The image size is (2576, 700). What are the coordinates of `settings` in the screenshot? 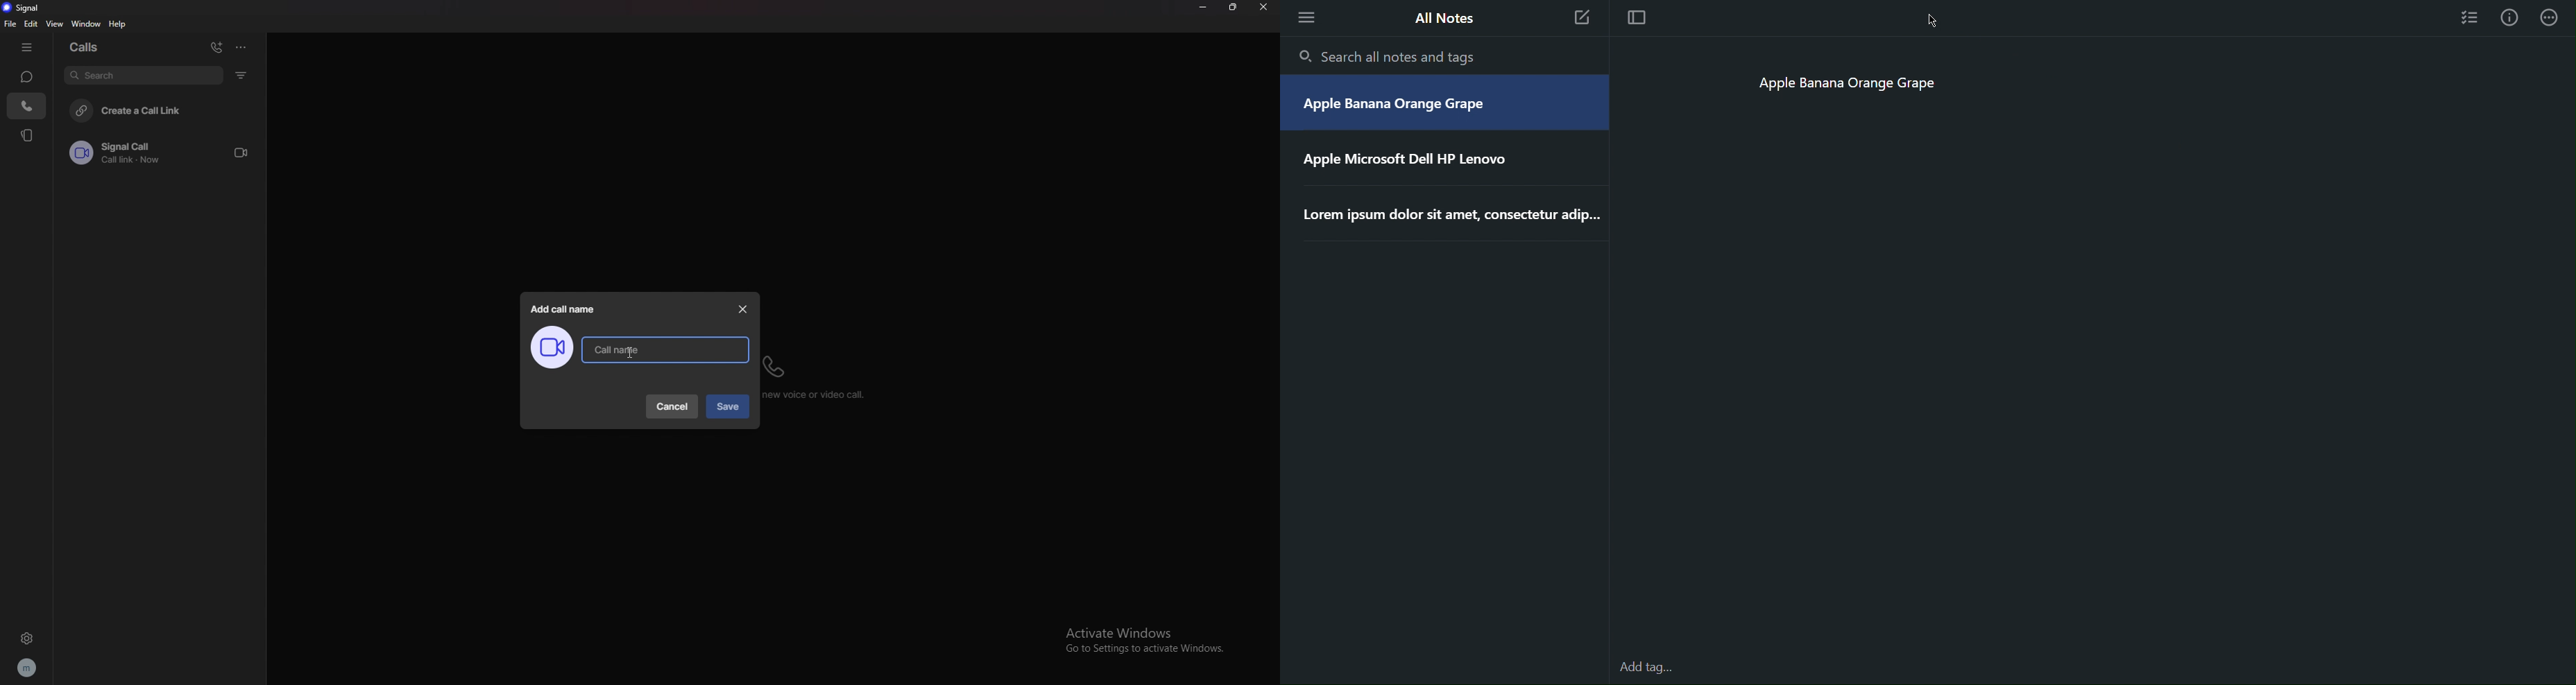 It's located at (27, 638).